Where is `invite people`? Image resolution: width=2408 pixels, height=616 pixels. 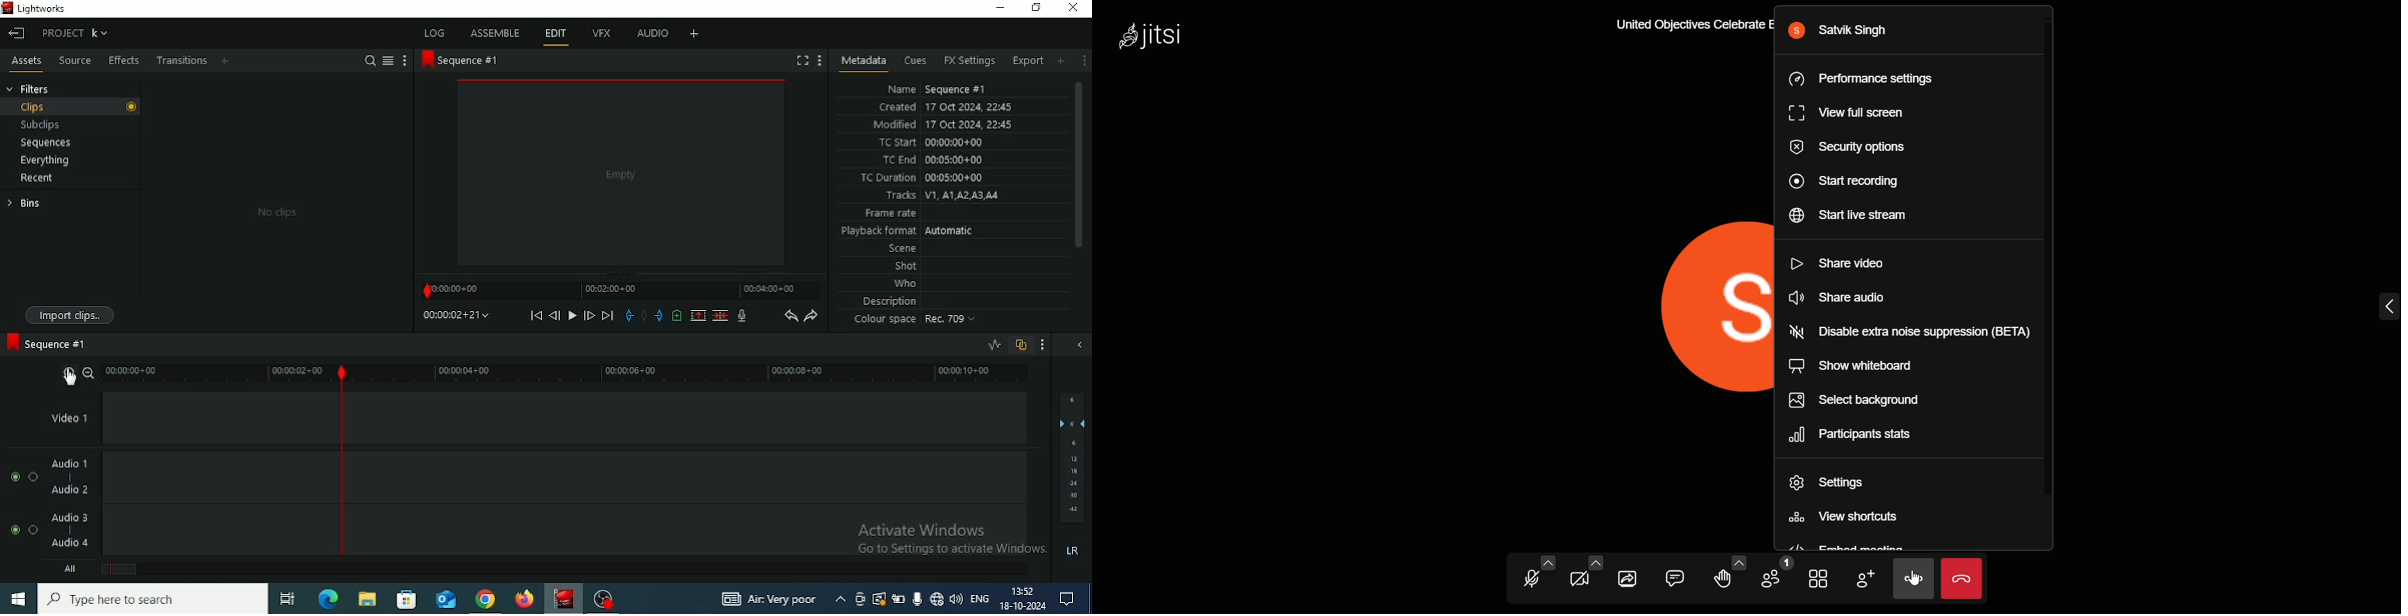
invite people is located at coordinates (1865, 580).